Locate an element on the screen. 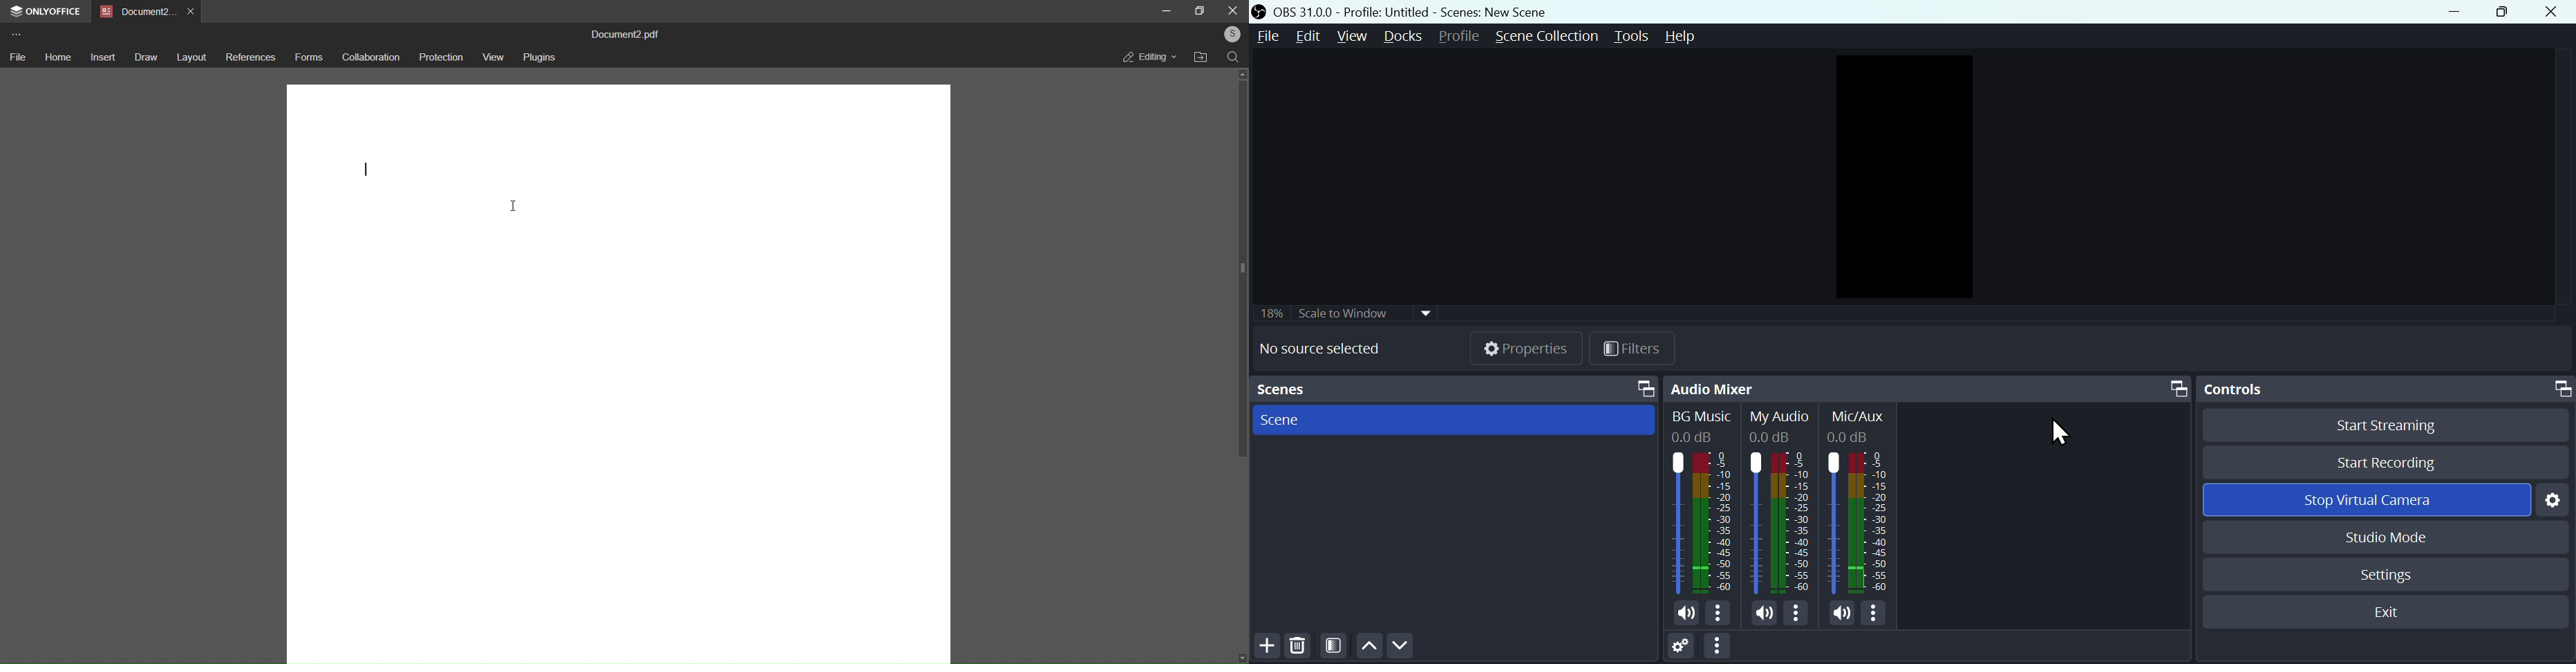  Filter is located at coordinates (1334, 647).